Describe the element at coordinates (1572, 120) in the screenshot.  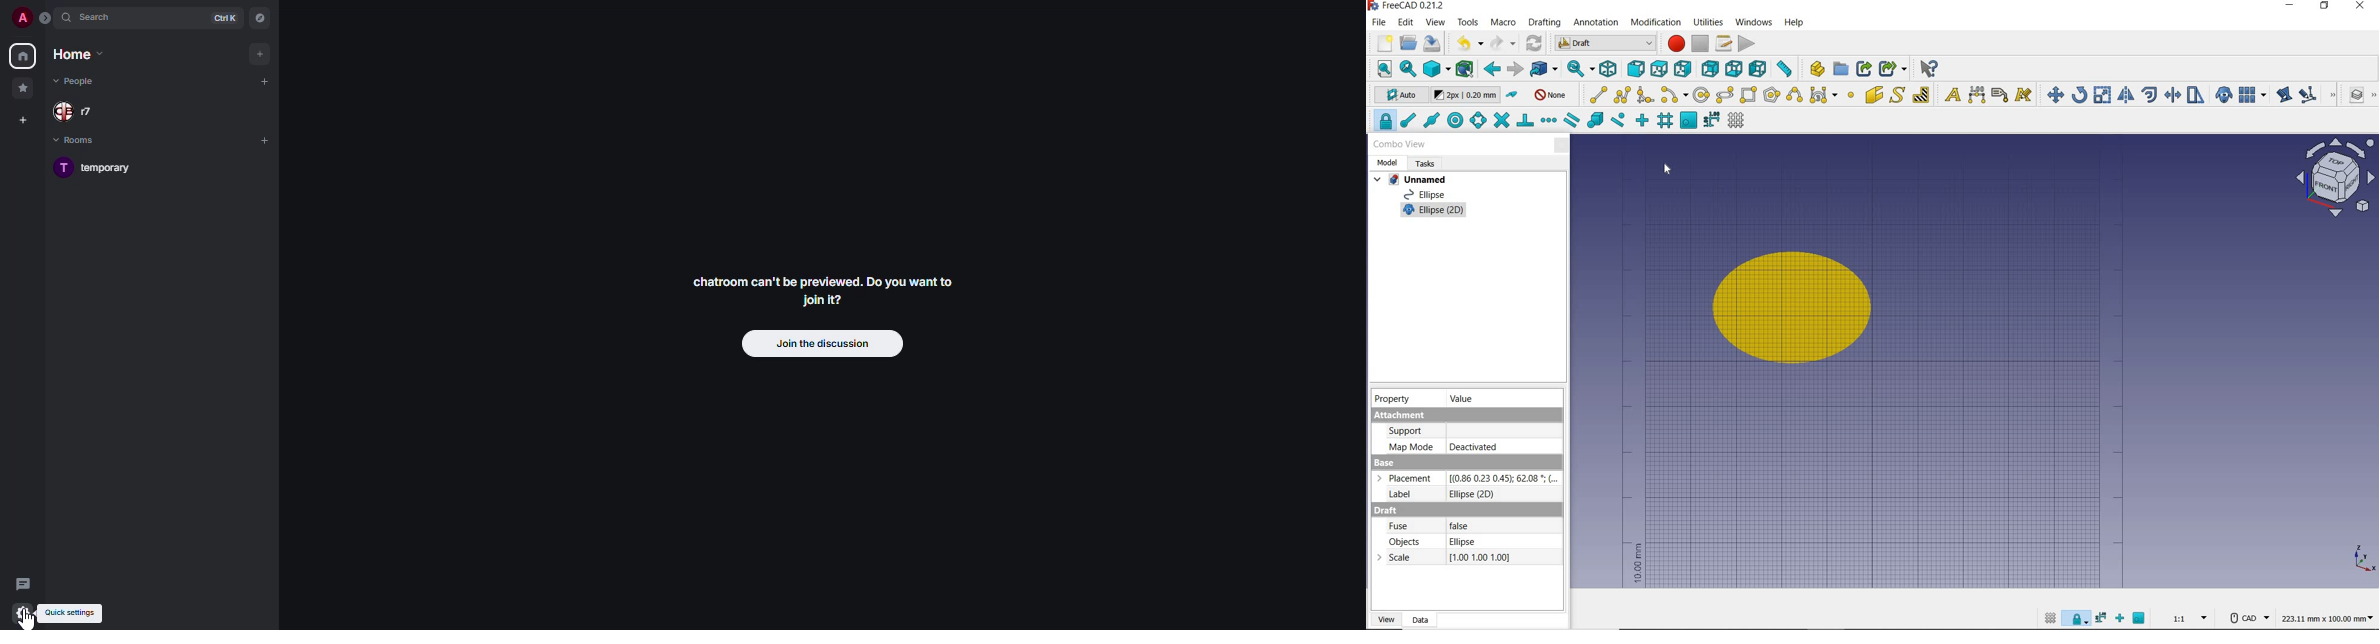
I see `snap parallel` at that location.